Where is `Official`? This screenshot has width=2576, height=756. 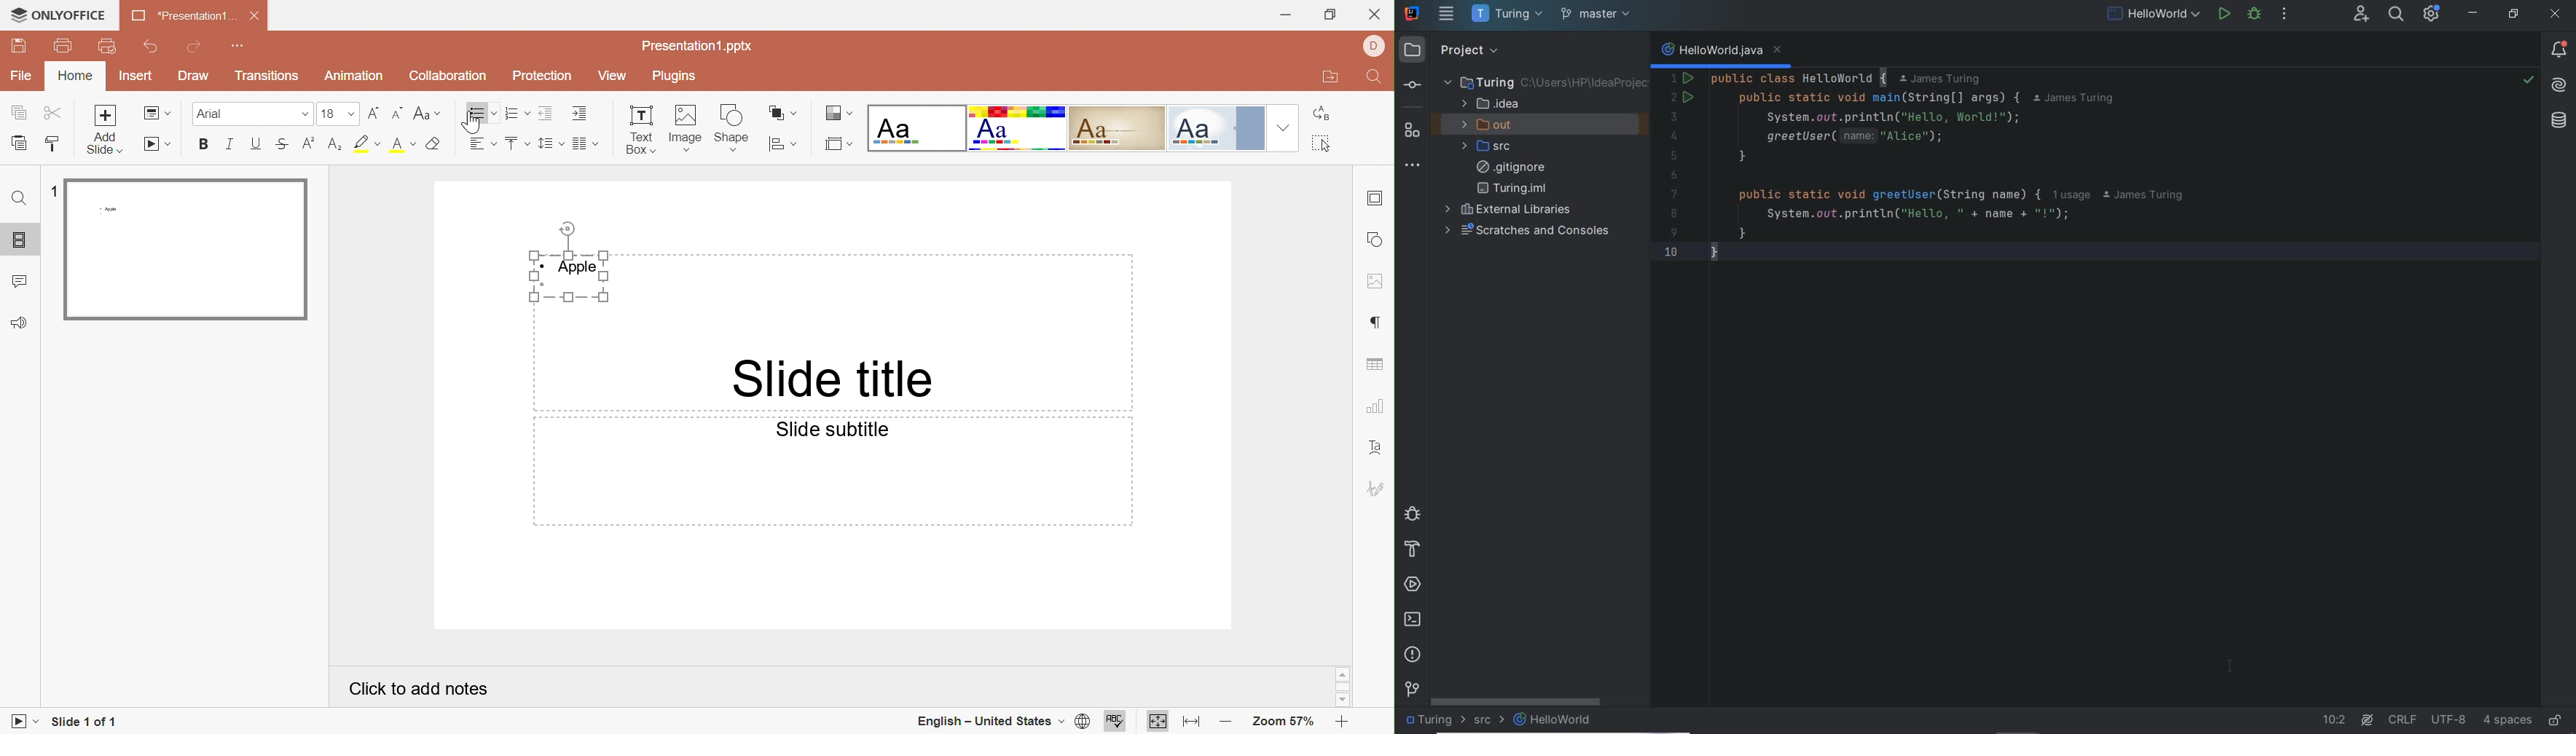
Official is located at coordinates (1216, 127).